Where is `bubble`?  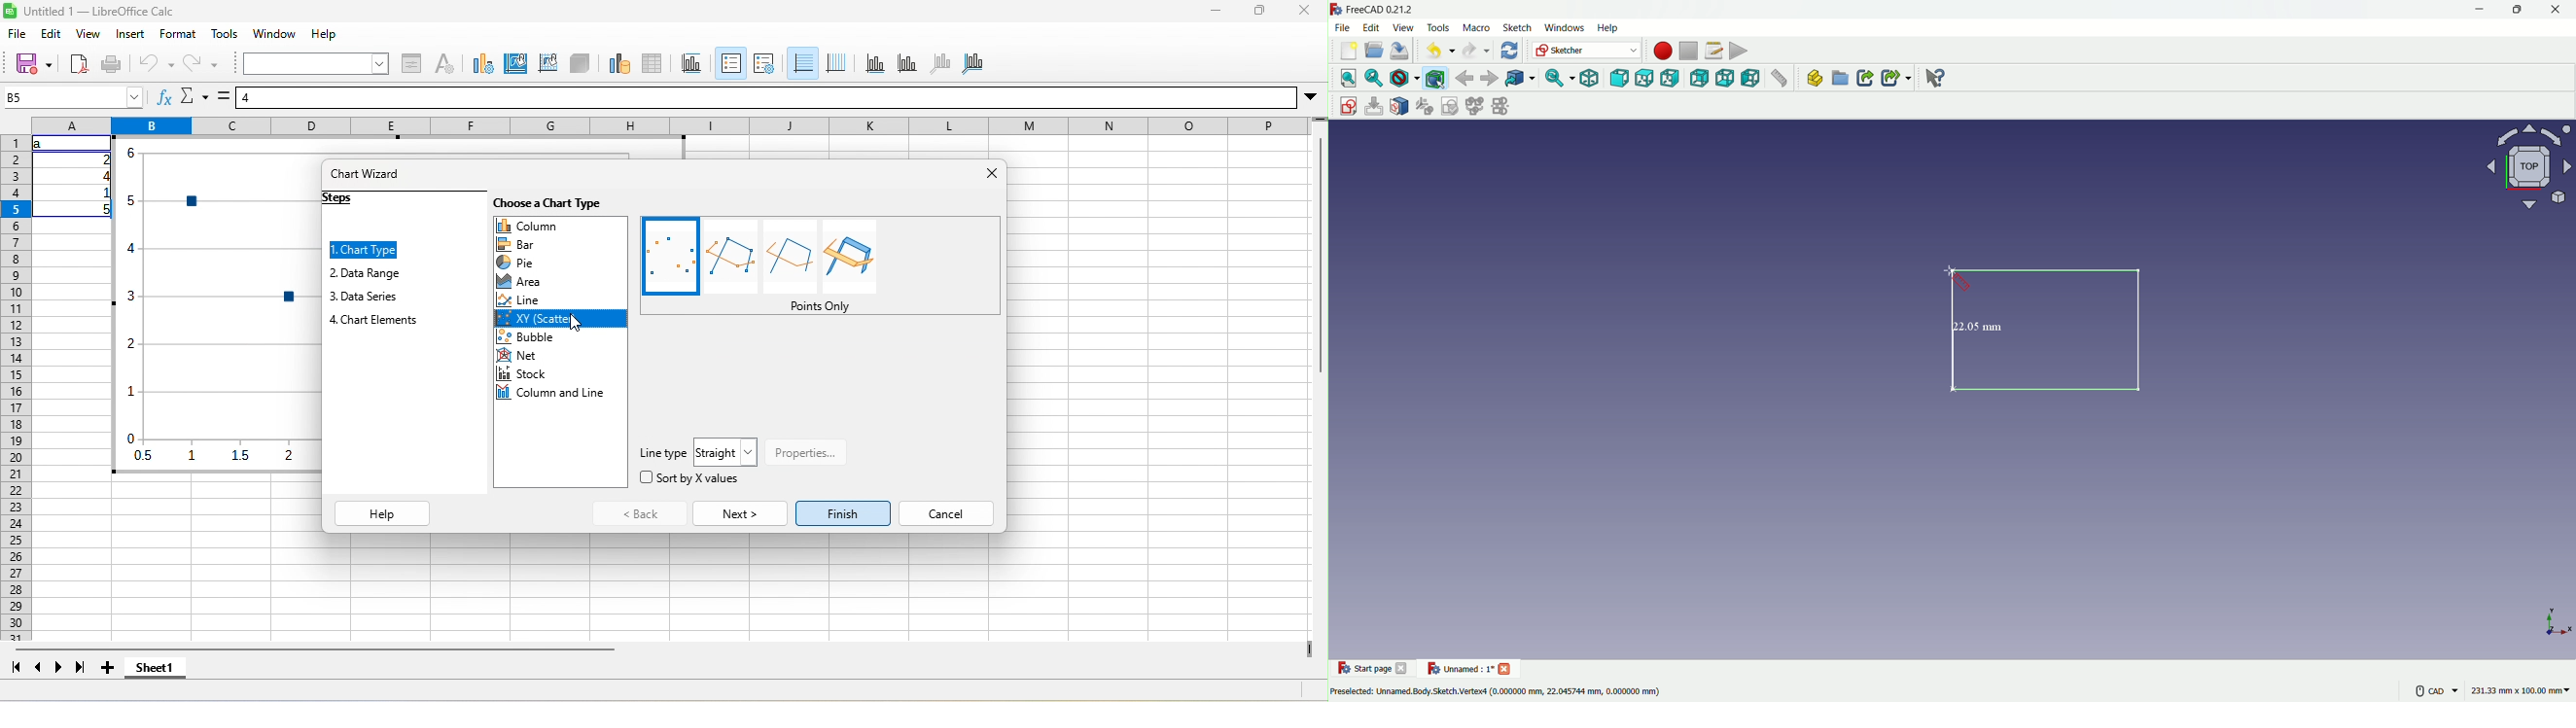
bubble is located at coordinates (560, 336).